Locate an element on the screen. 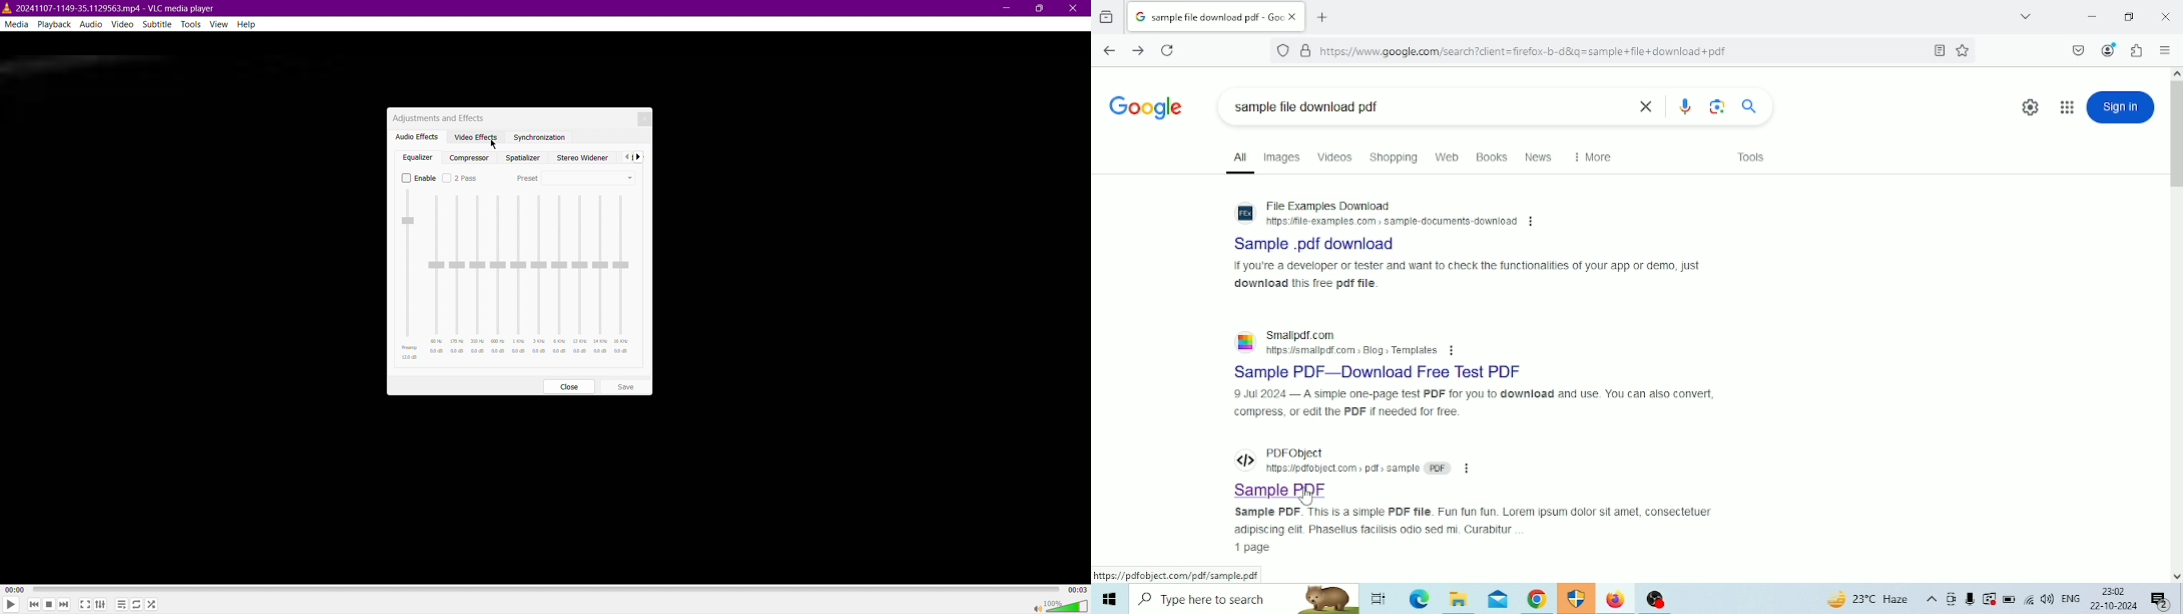 The height and width of the screenshot is (616, 2184). more options is located at coordinates (1467, 468).